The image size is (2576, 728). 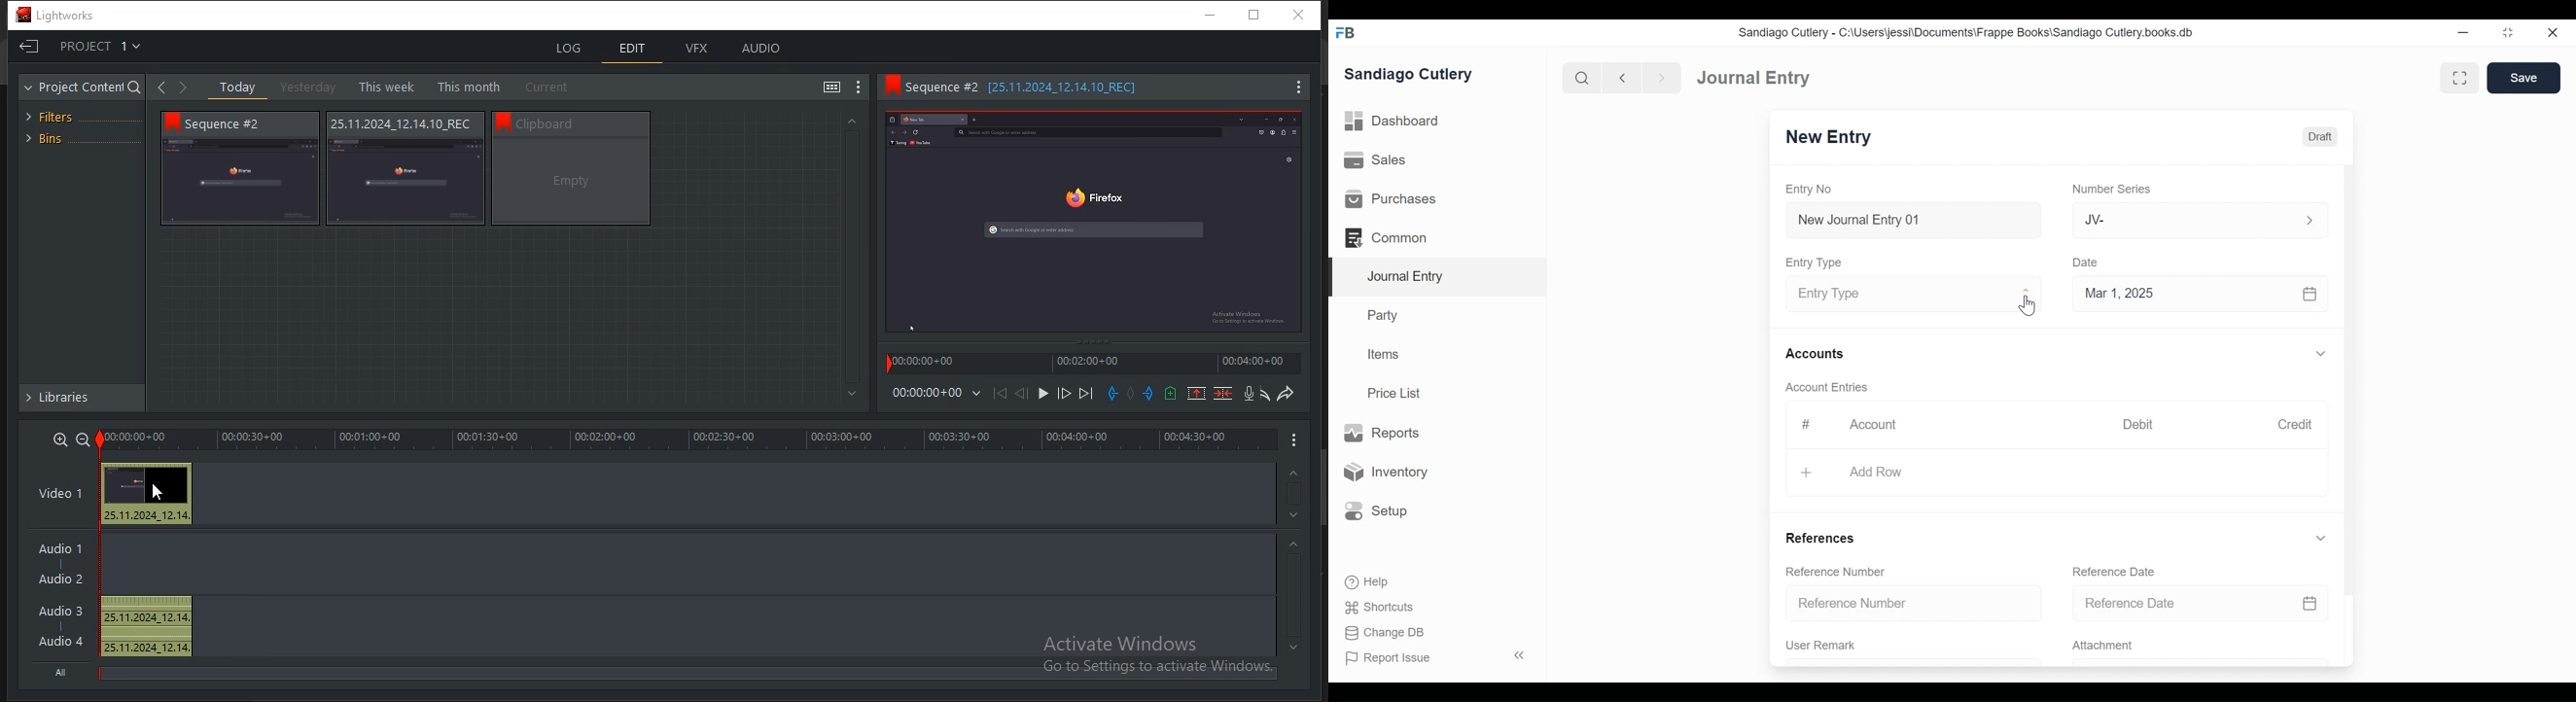 I want to click on video thumbnail, so click(x=407, y=182).